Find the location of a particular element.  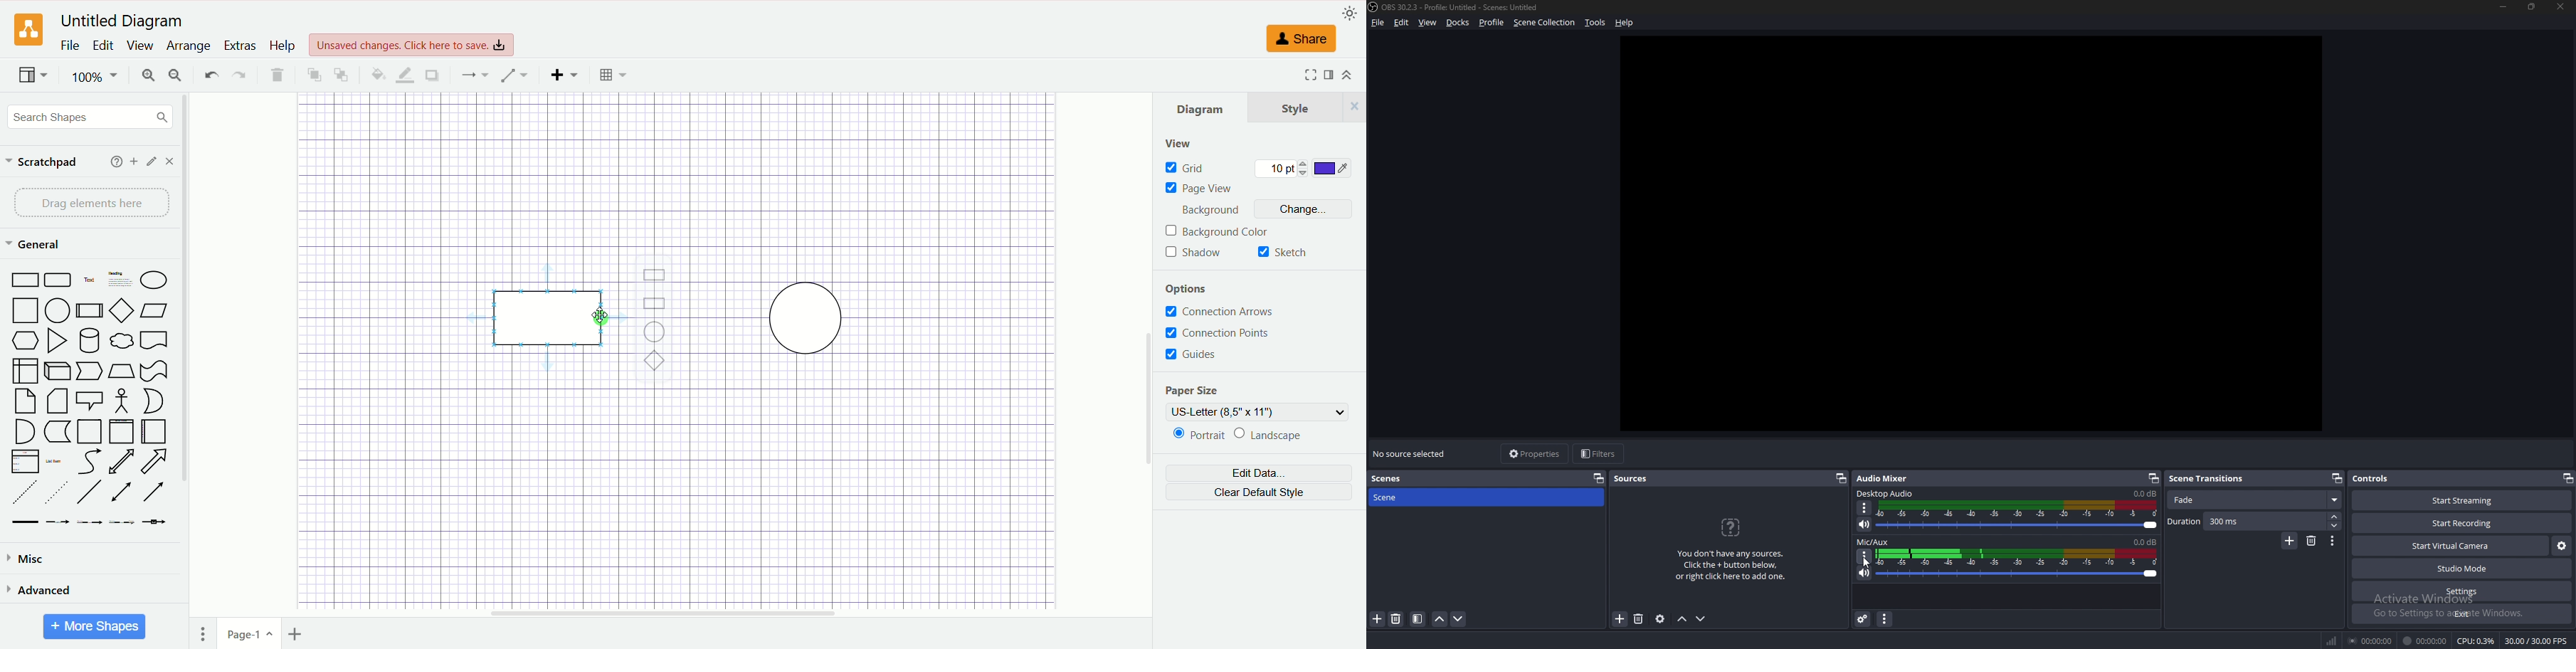

Heading with Text is located at coordinates (121, 281).